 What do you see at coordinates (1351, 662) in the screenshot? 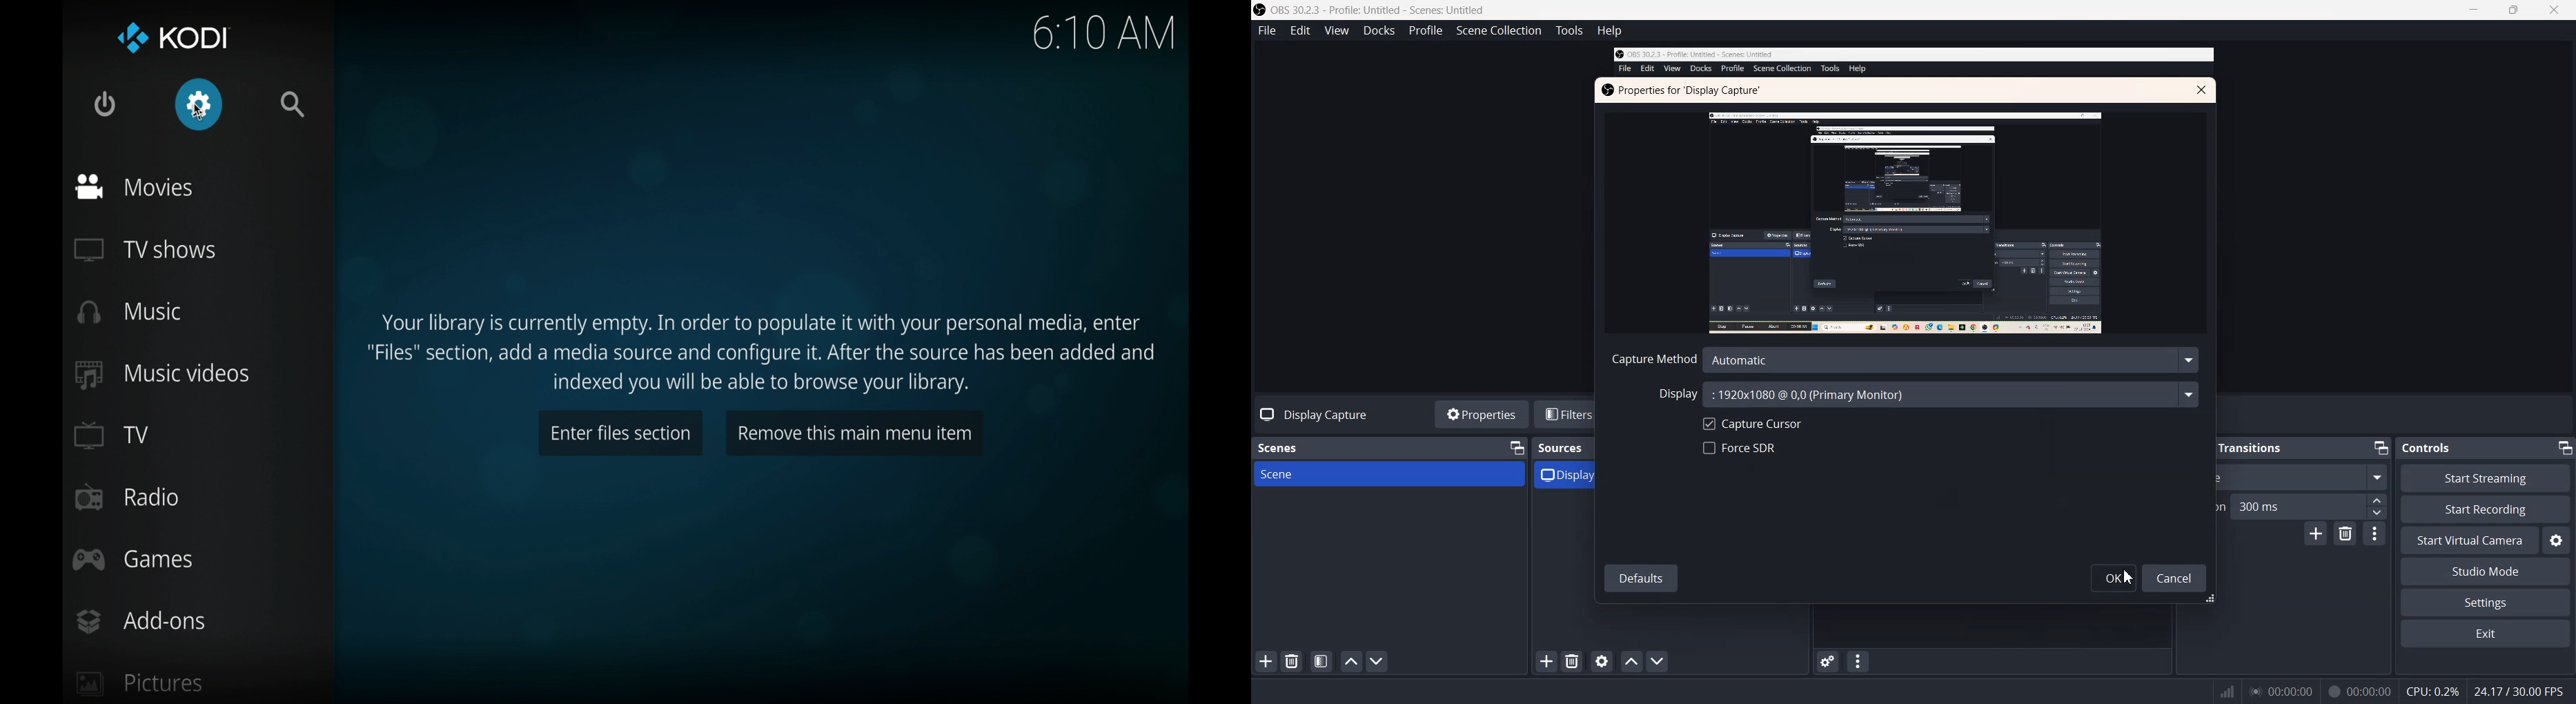
I see `Move scene Up` at bounding box center [1351, 662].